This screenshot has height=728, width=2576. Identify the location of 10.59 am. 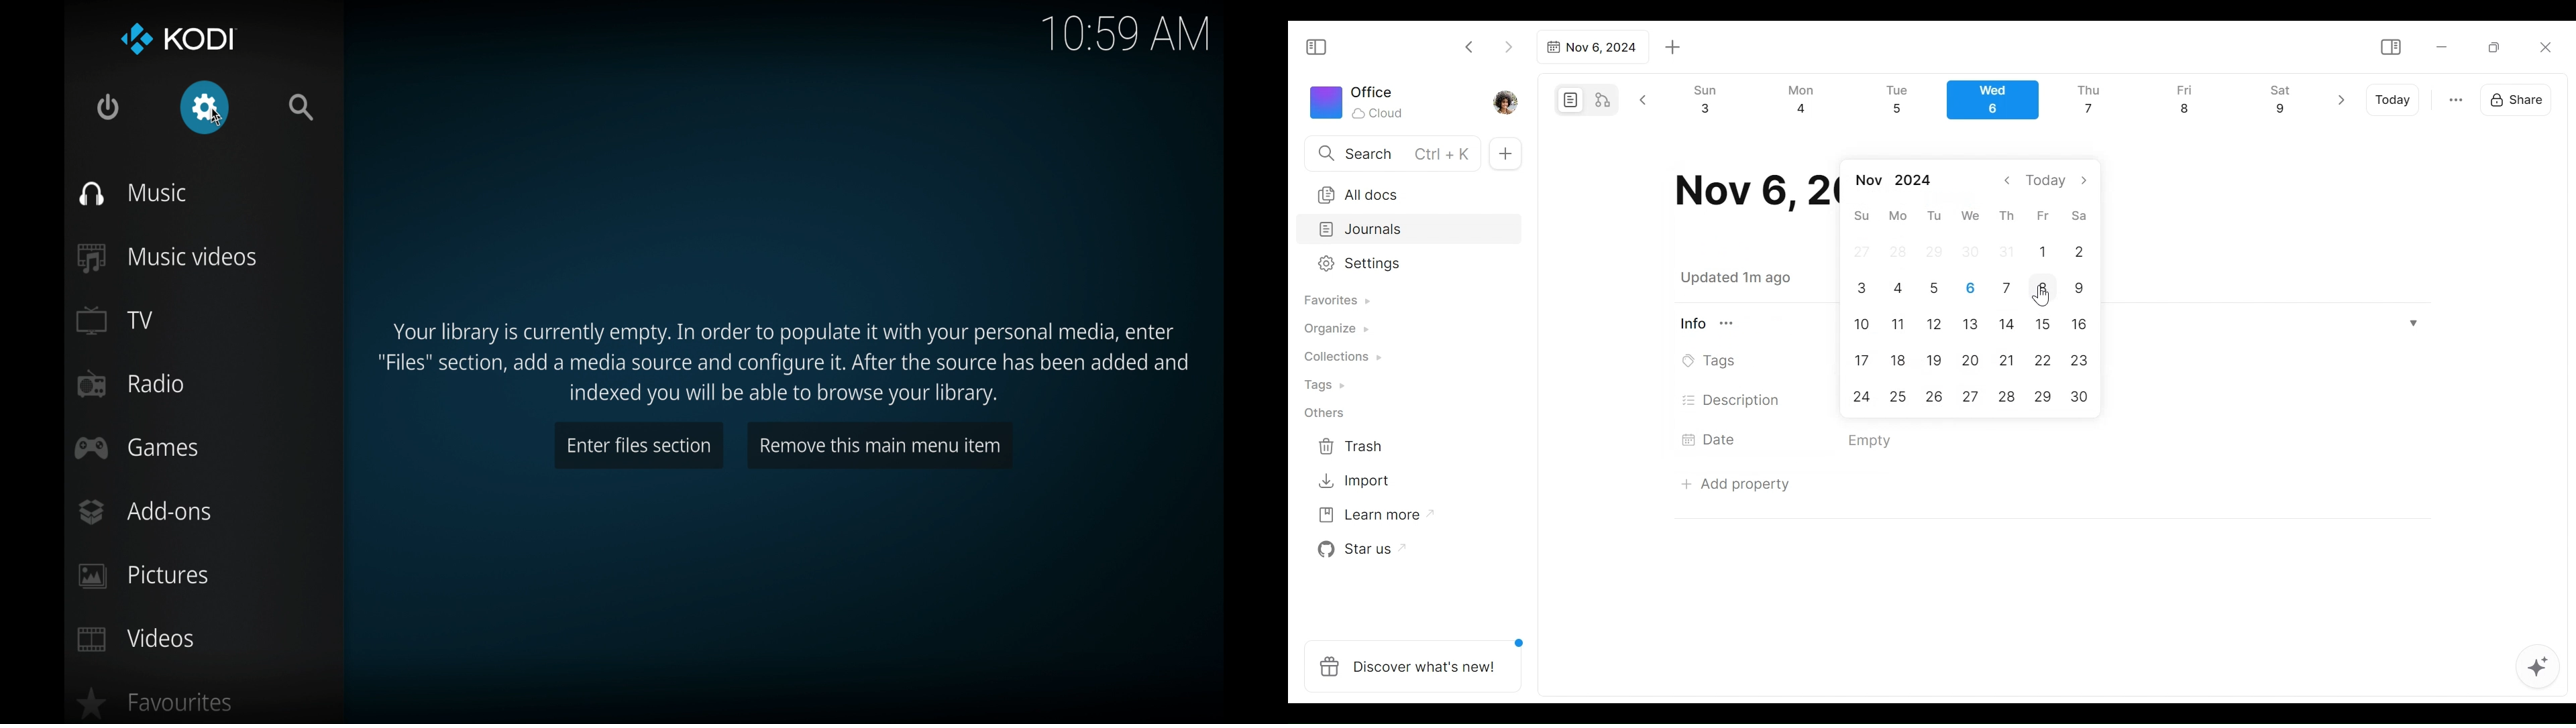
(1127, 34).